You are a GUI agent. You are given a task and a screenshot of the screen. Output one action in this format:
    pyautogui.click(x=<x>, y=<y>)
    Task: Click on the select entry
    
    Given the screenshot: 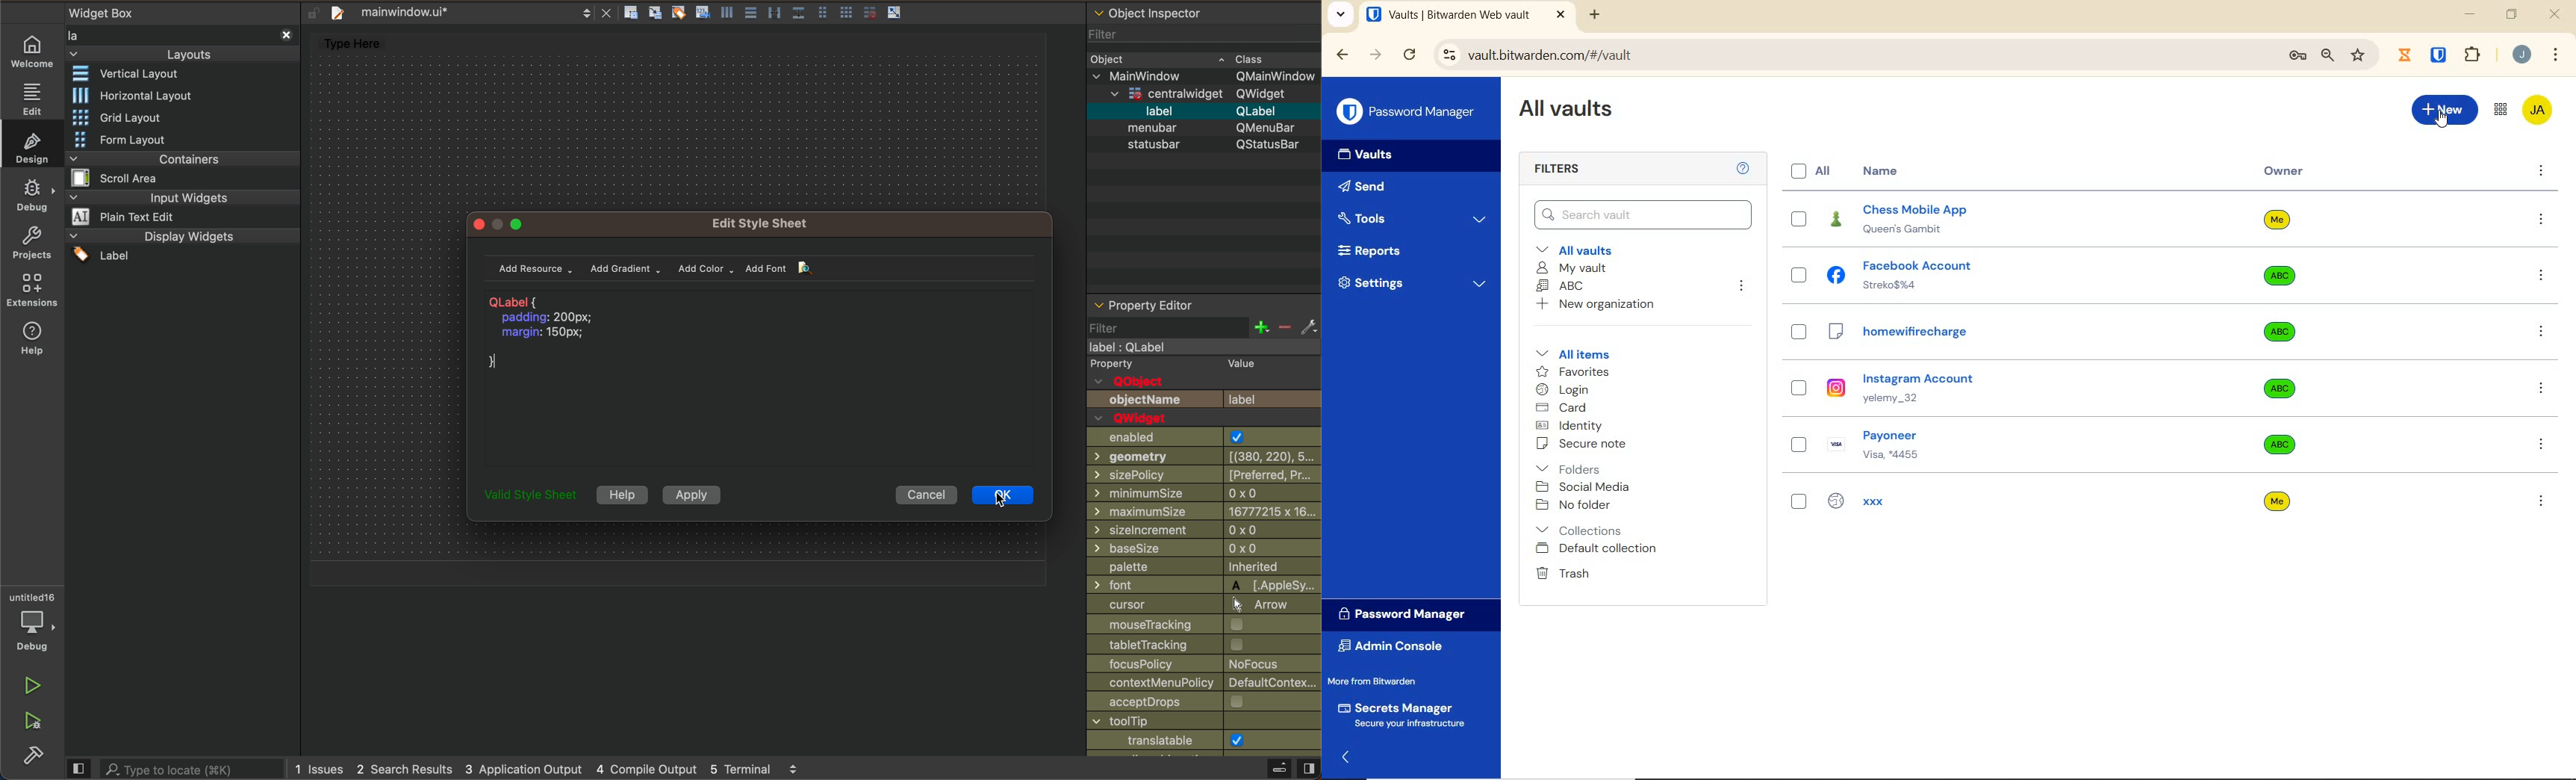 What is the action you would take?
    pyautogui.click(x=1797, y=445)
    